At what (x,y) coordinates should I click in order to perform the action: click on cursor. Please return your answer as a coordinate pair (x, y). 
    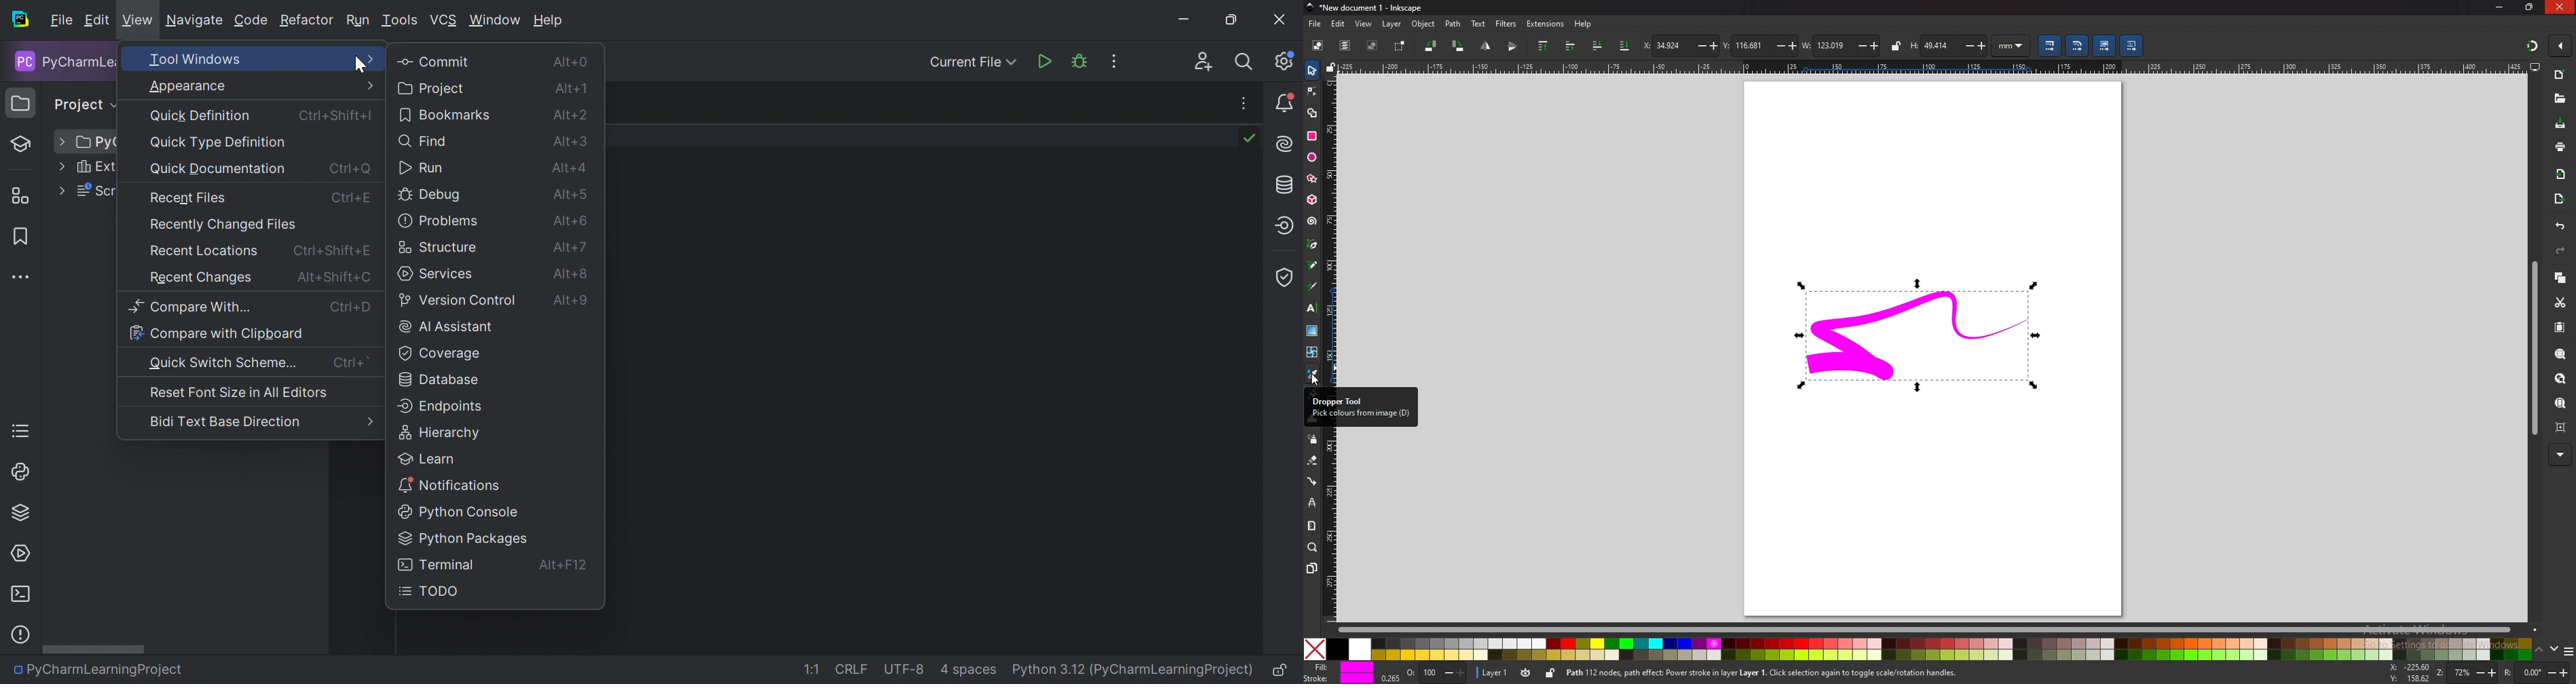
    Looking at the image, I should click on (1318, 380).